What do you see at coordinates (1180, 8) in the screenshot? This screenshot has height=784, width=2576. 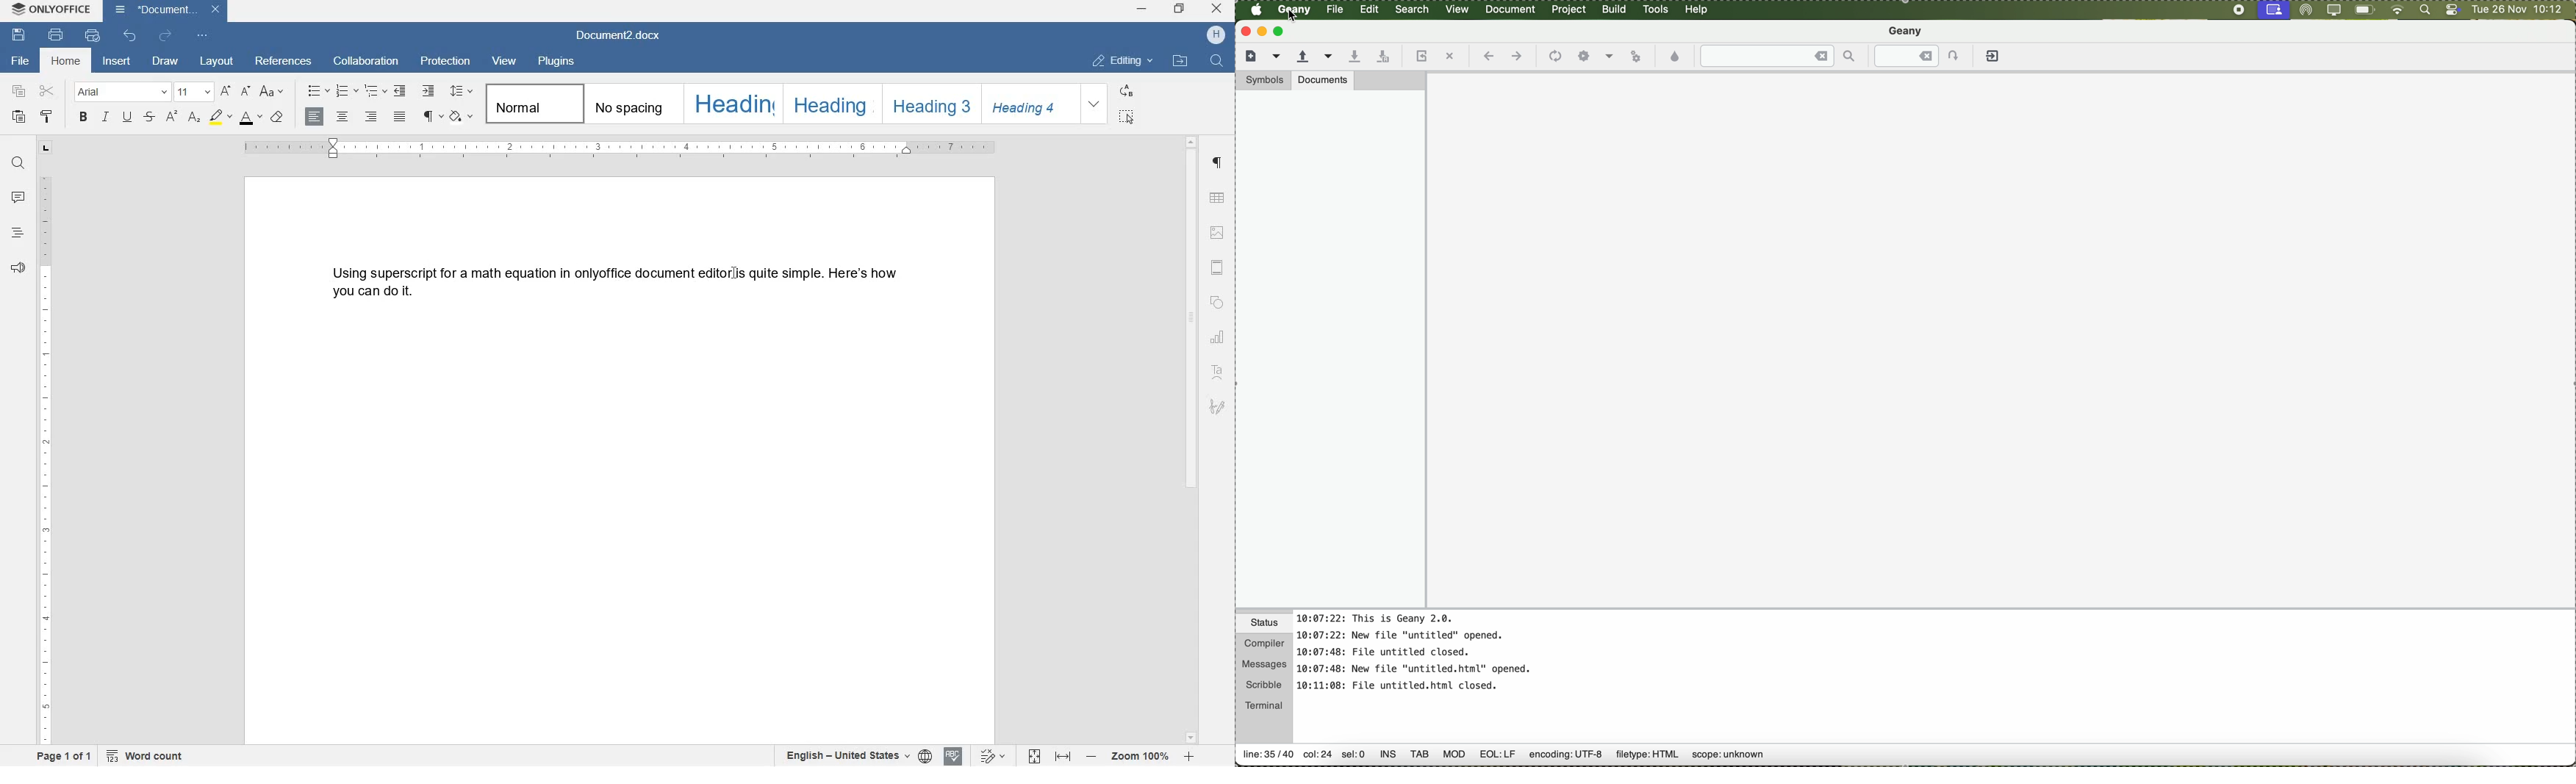 I see `restore` at bounding box center [1180, 8].